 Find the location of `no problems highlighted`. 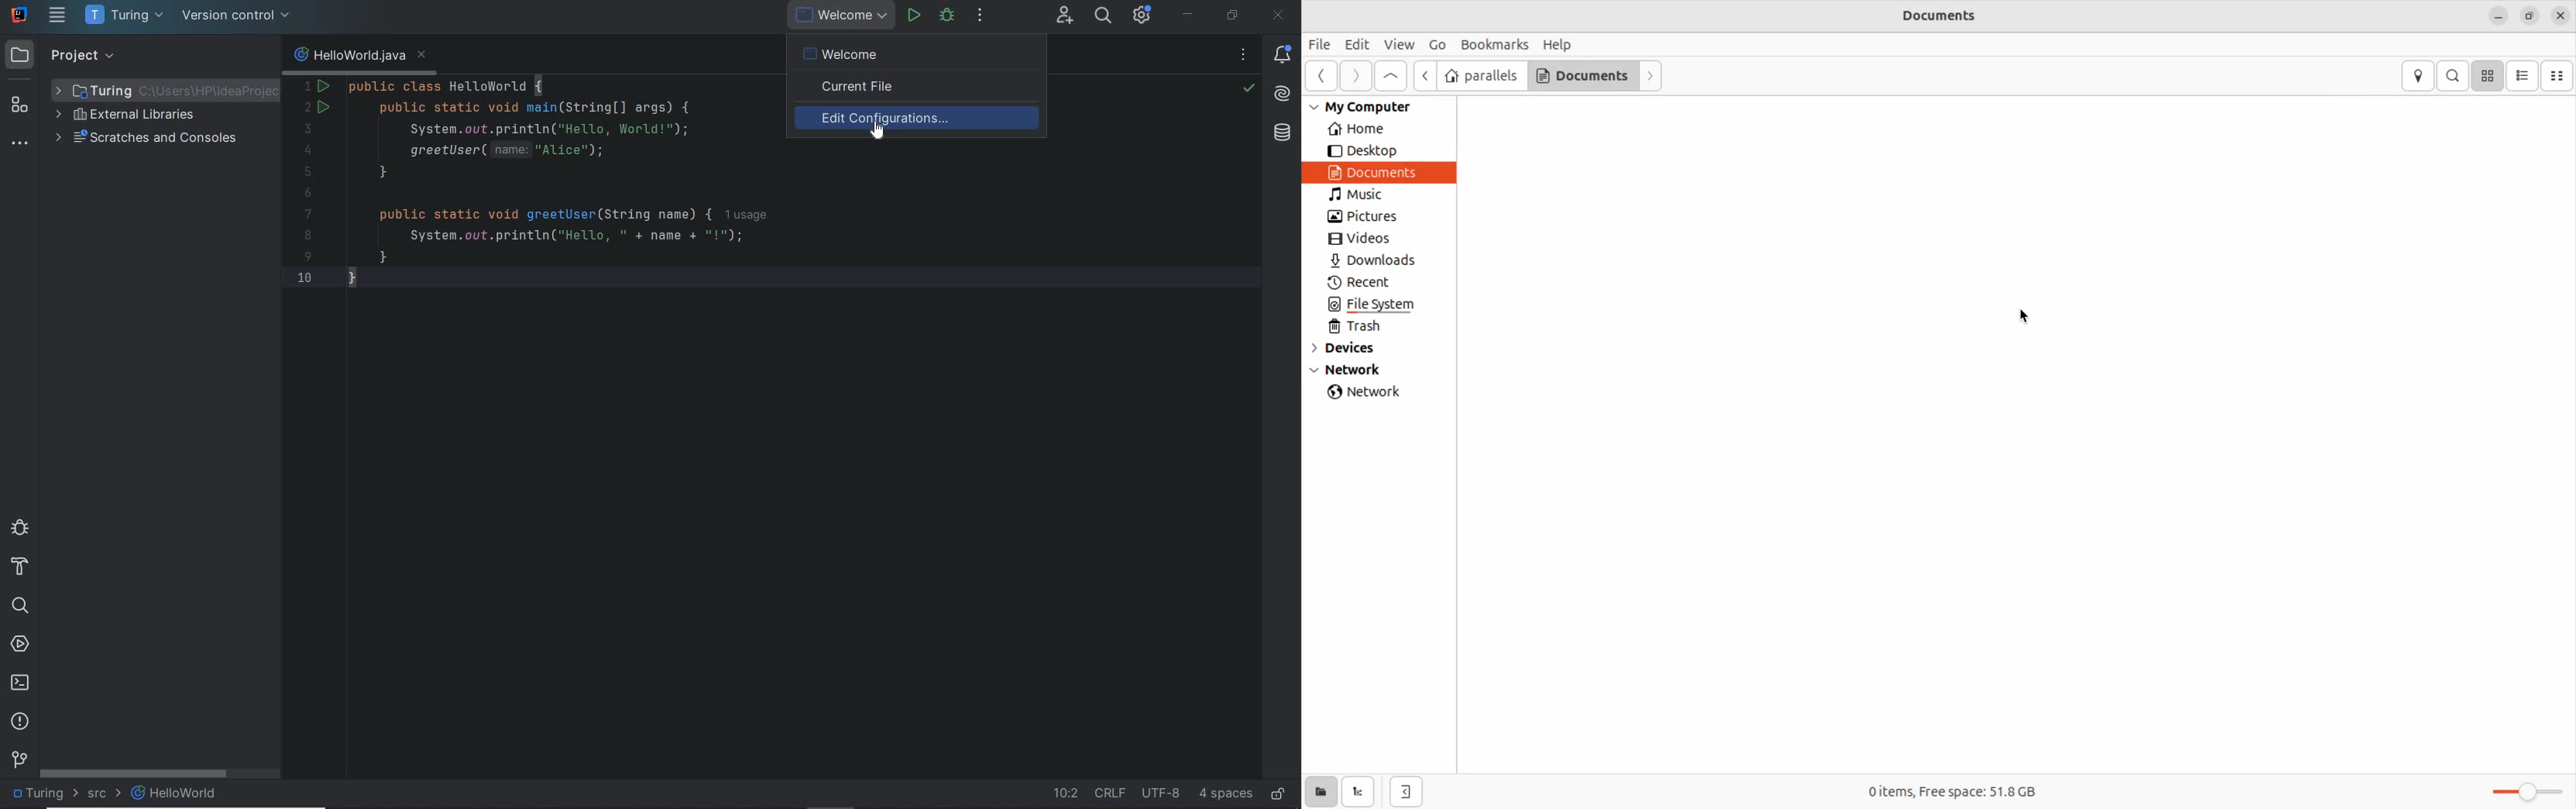

no problems highlighted is located at coordinates (1249, 88).